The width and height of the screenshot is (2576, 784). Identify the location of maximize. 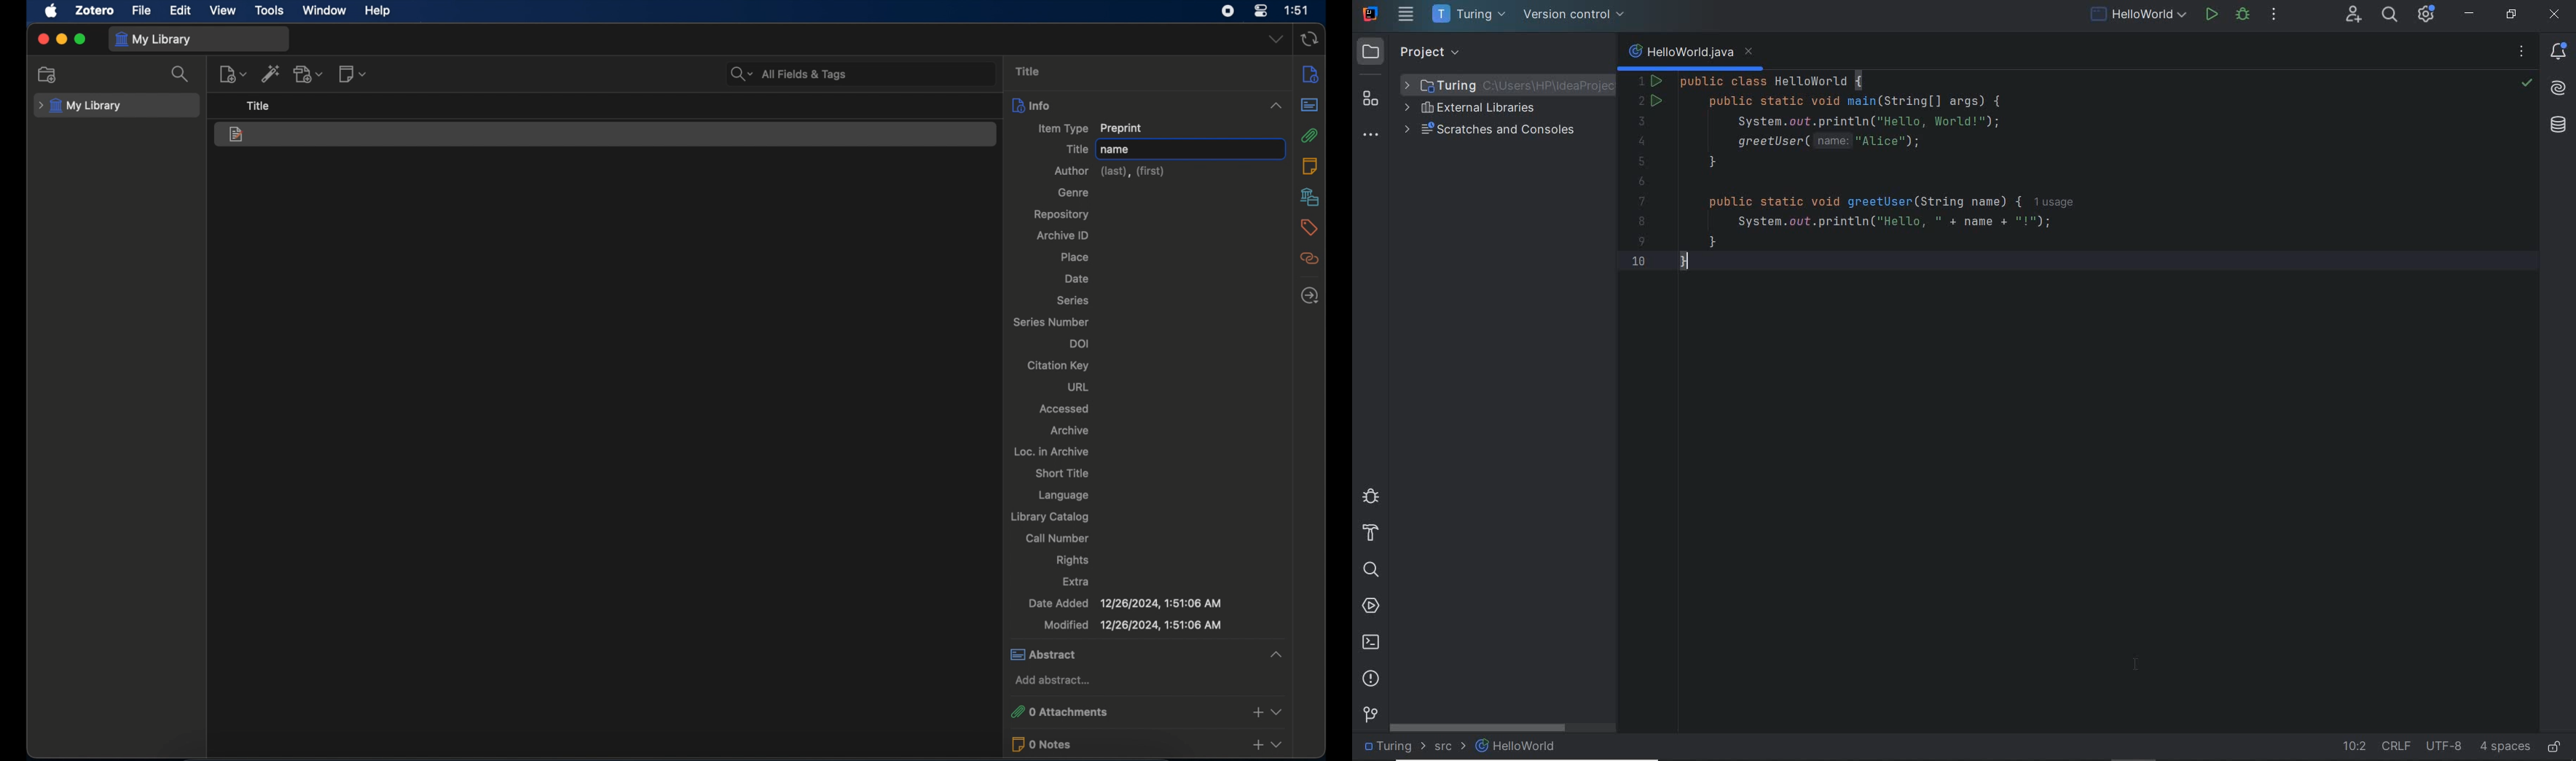
(80, 40).